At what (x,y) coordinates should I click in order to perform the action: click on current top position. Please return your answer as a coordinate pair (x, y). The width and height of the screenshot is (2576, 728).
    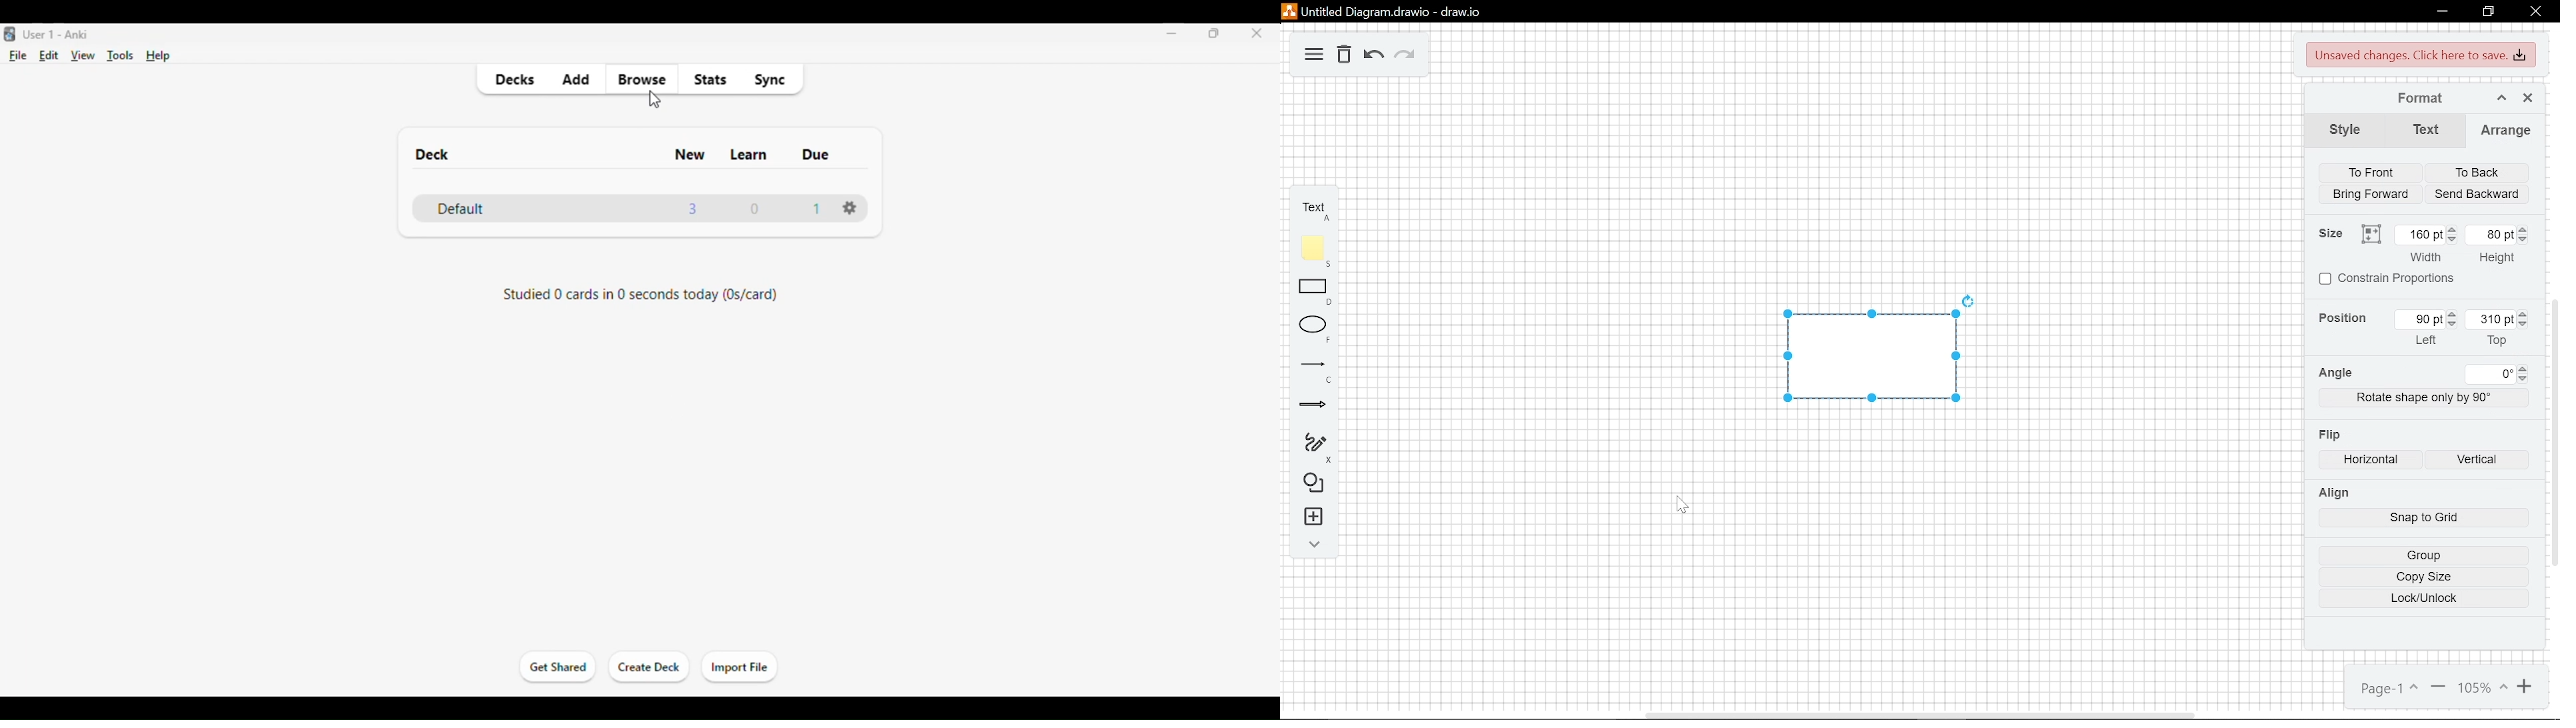
    Looking at the image, I should click on (2488, 321).